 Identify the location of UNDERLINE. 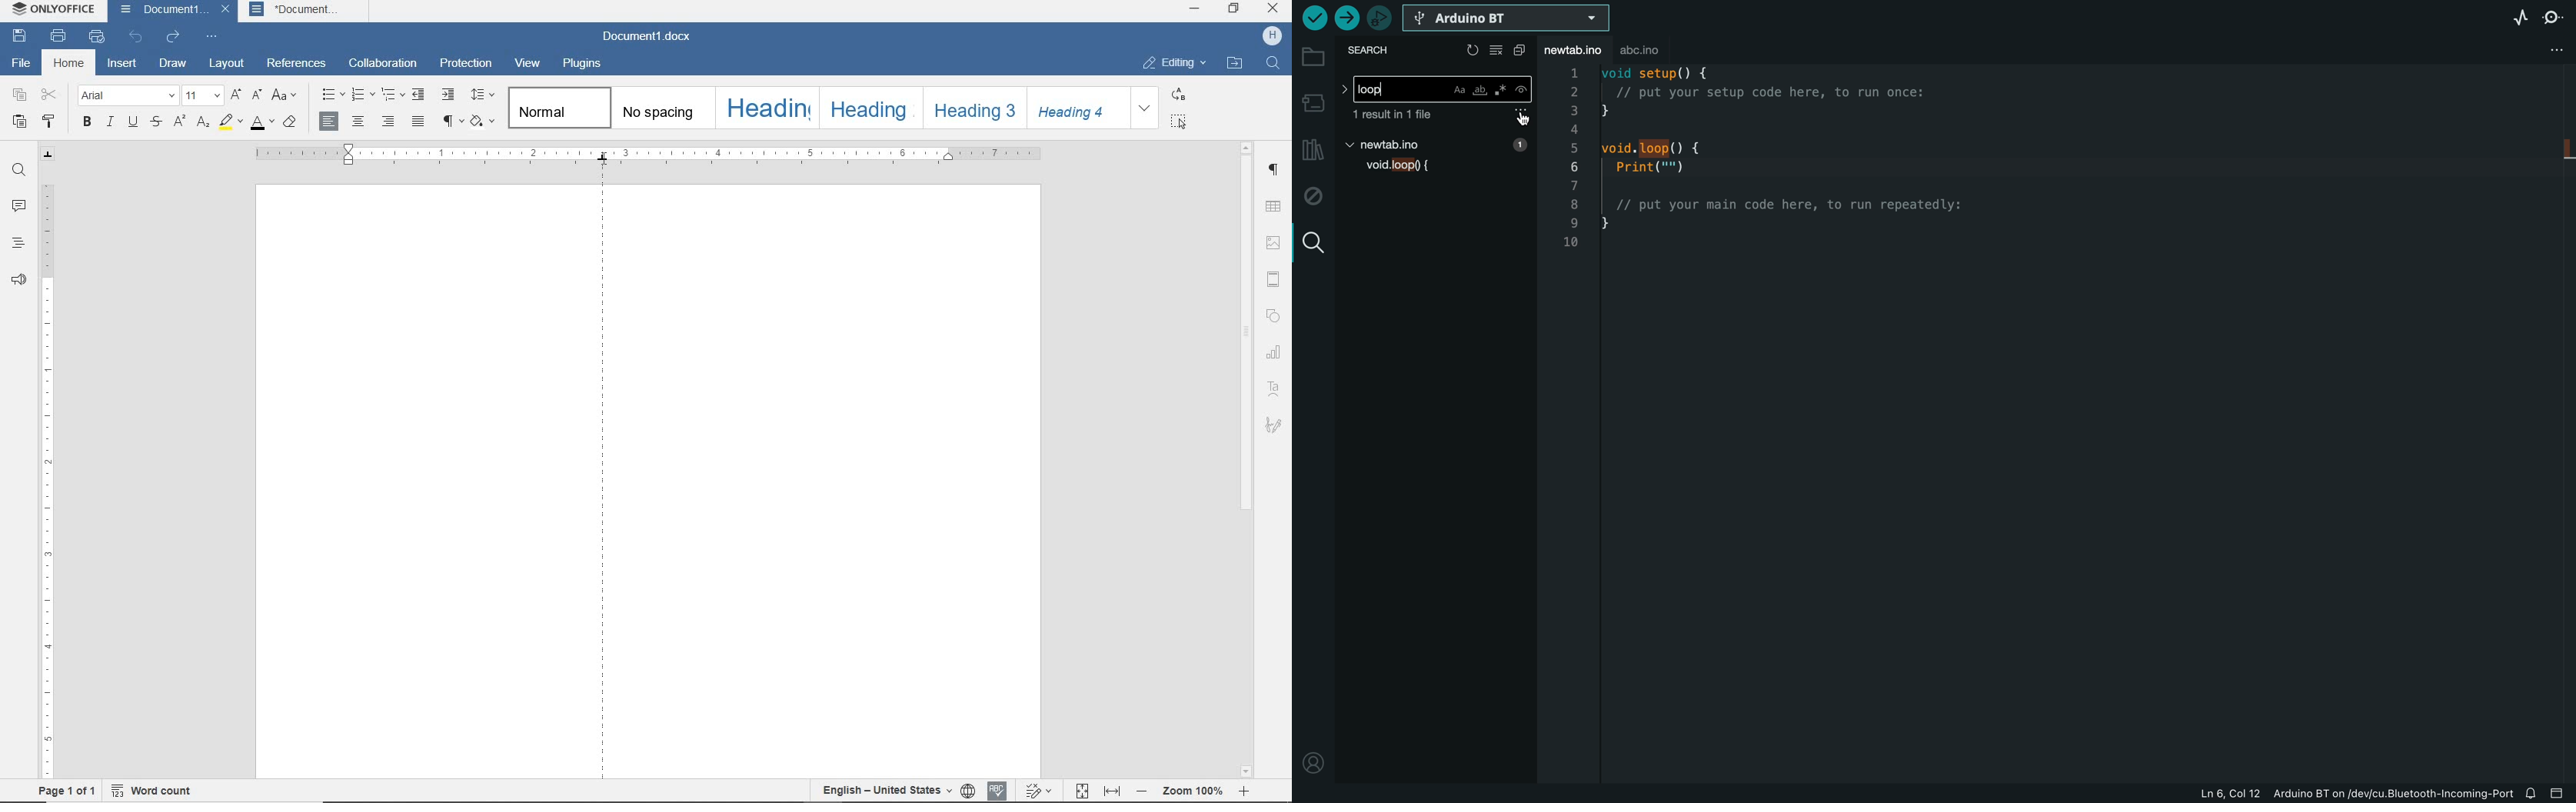
(131, 123).